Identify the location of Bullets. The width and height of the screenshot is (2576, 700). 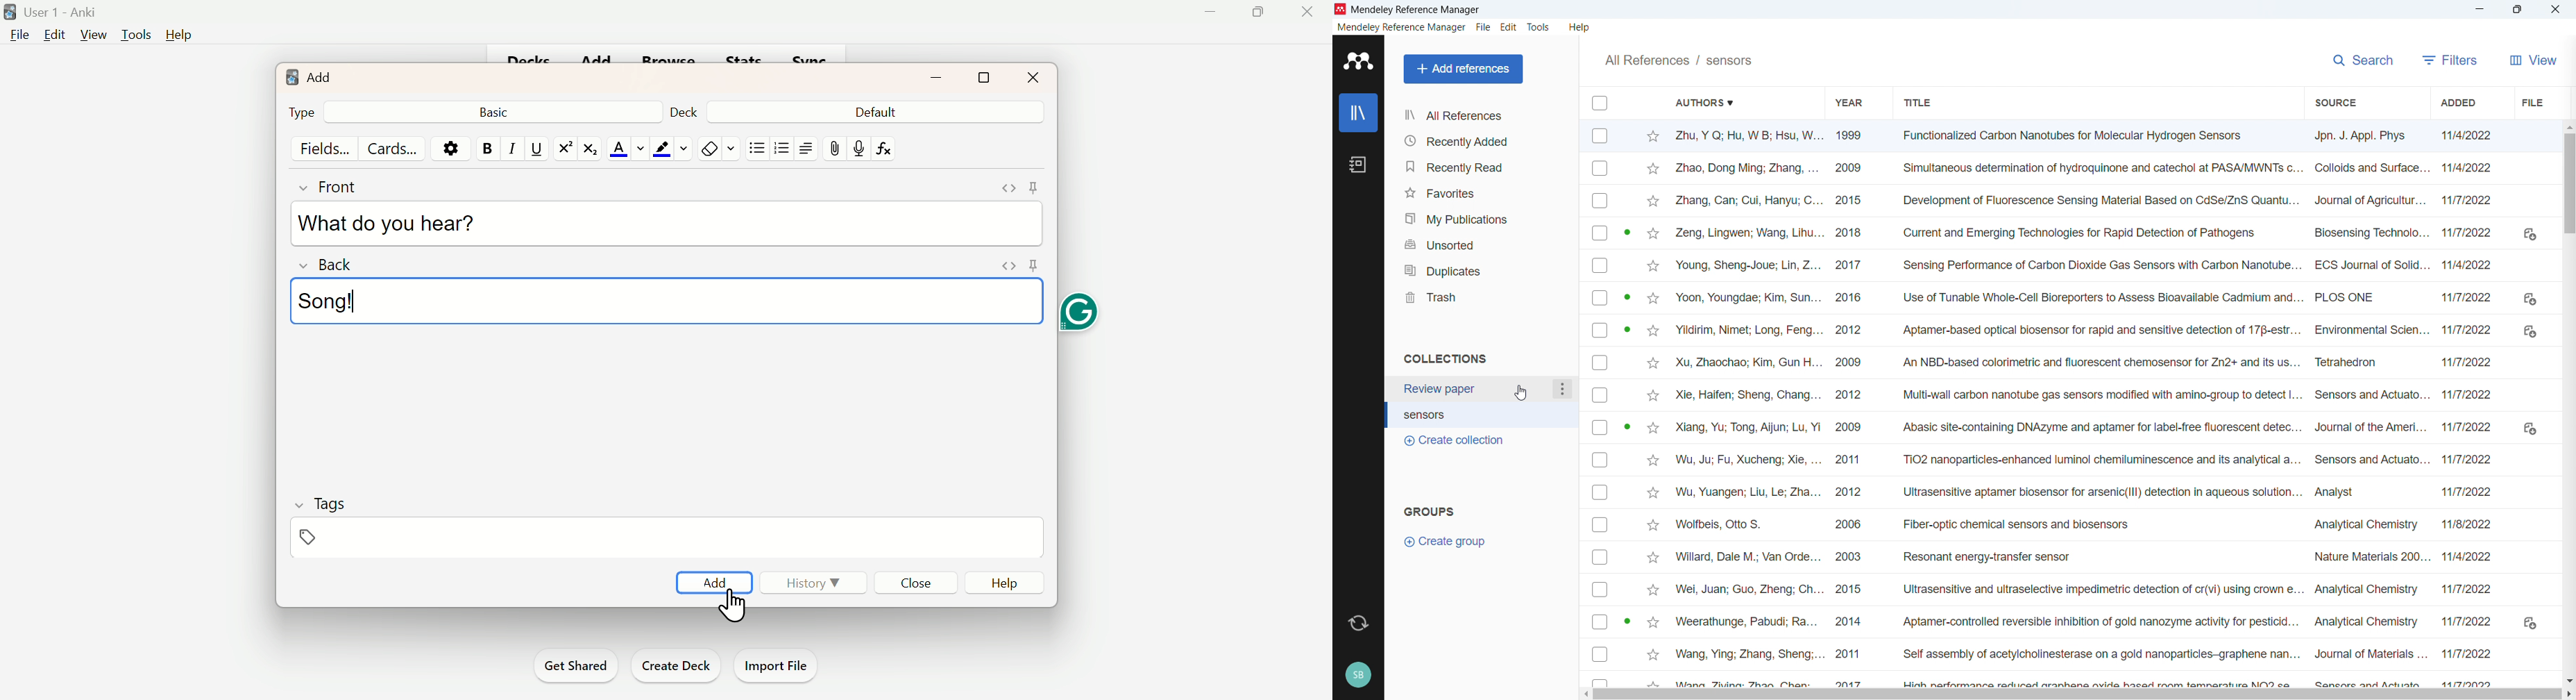
(759, 147).